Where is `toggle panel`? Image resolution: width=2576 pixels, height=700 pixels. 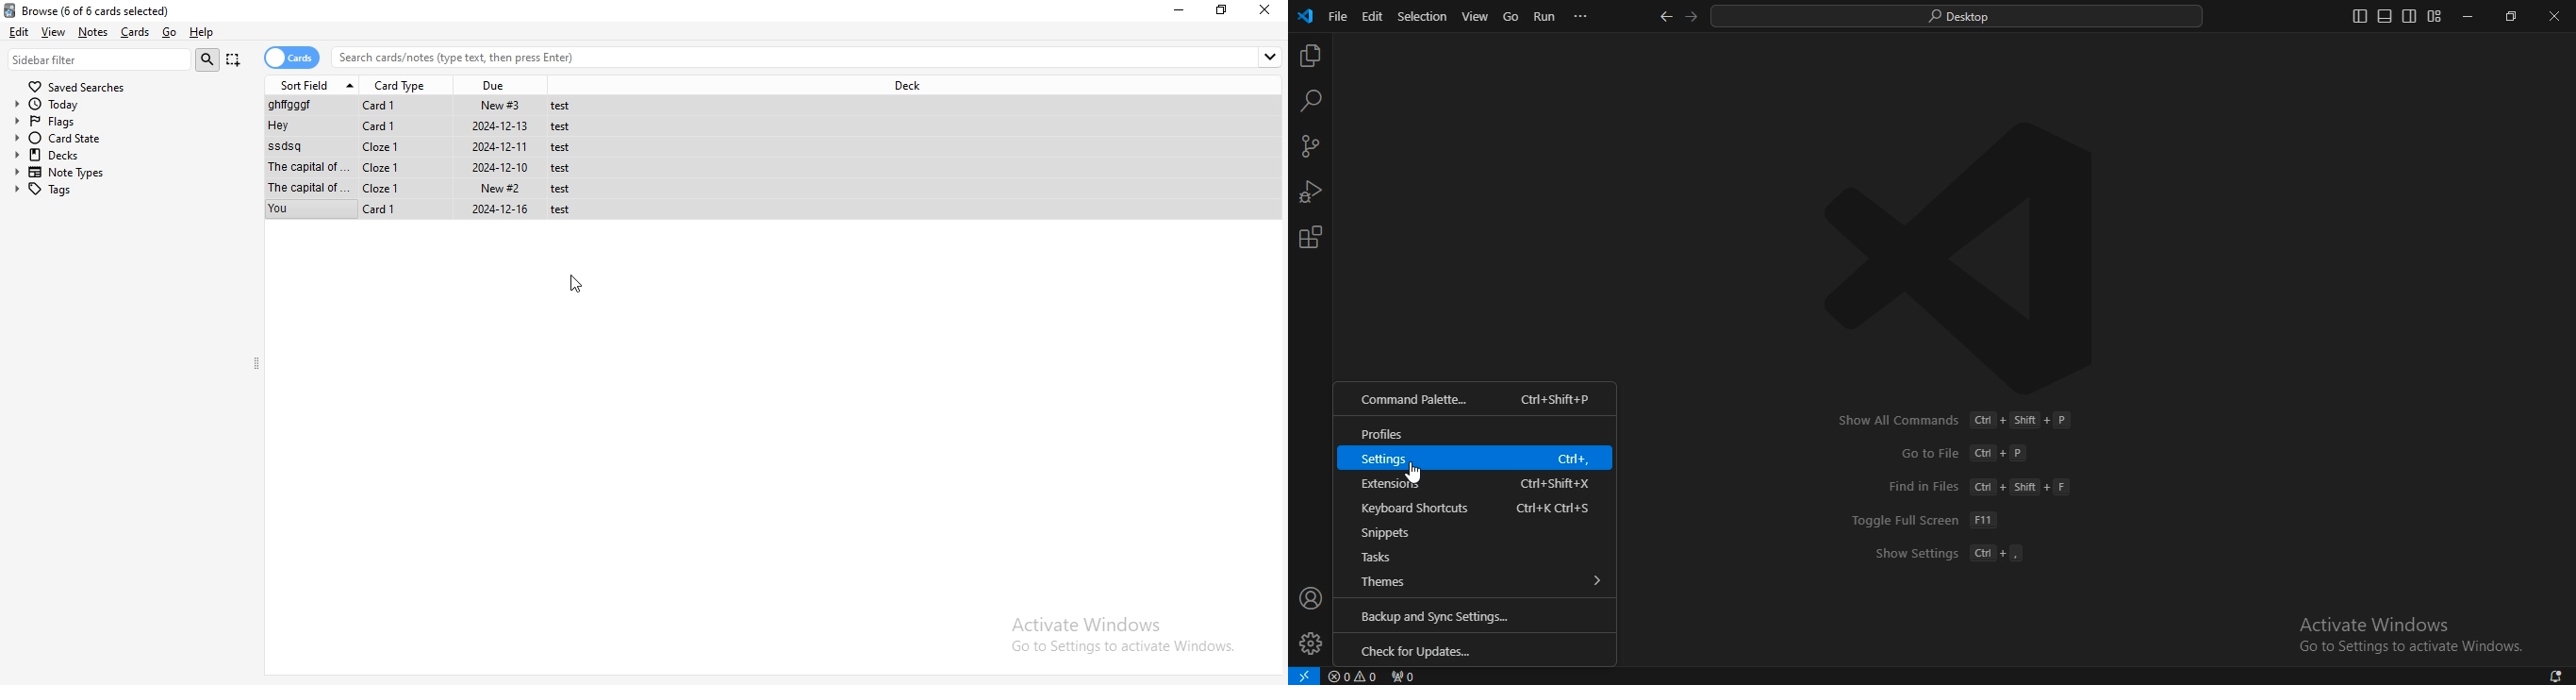
toggle panel is located at coordinates (2383, 15).